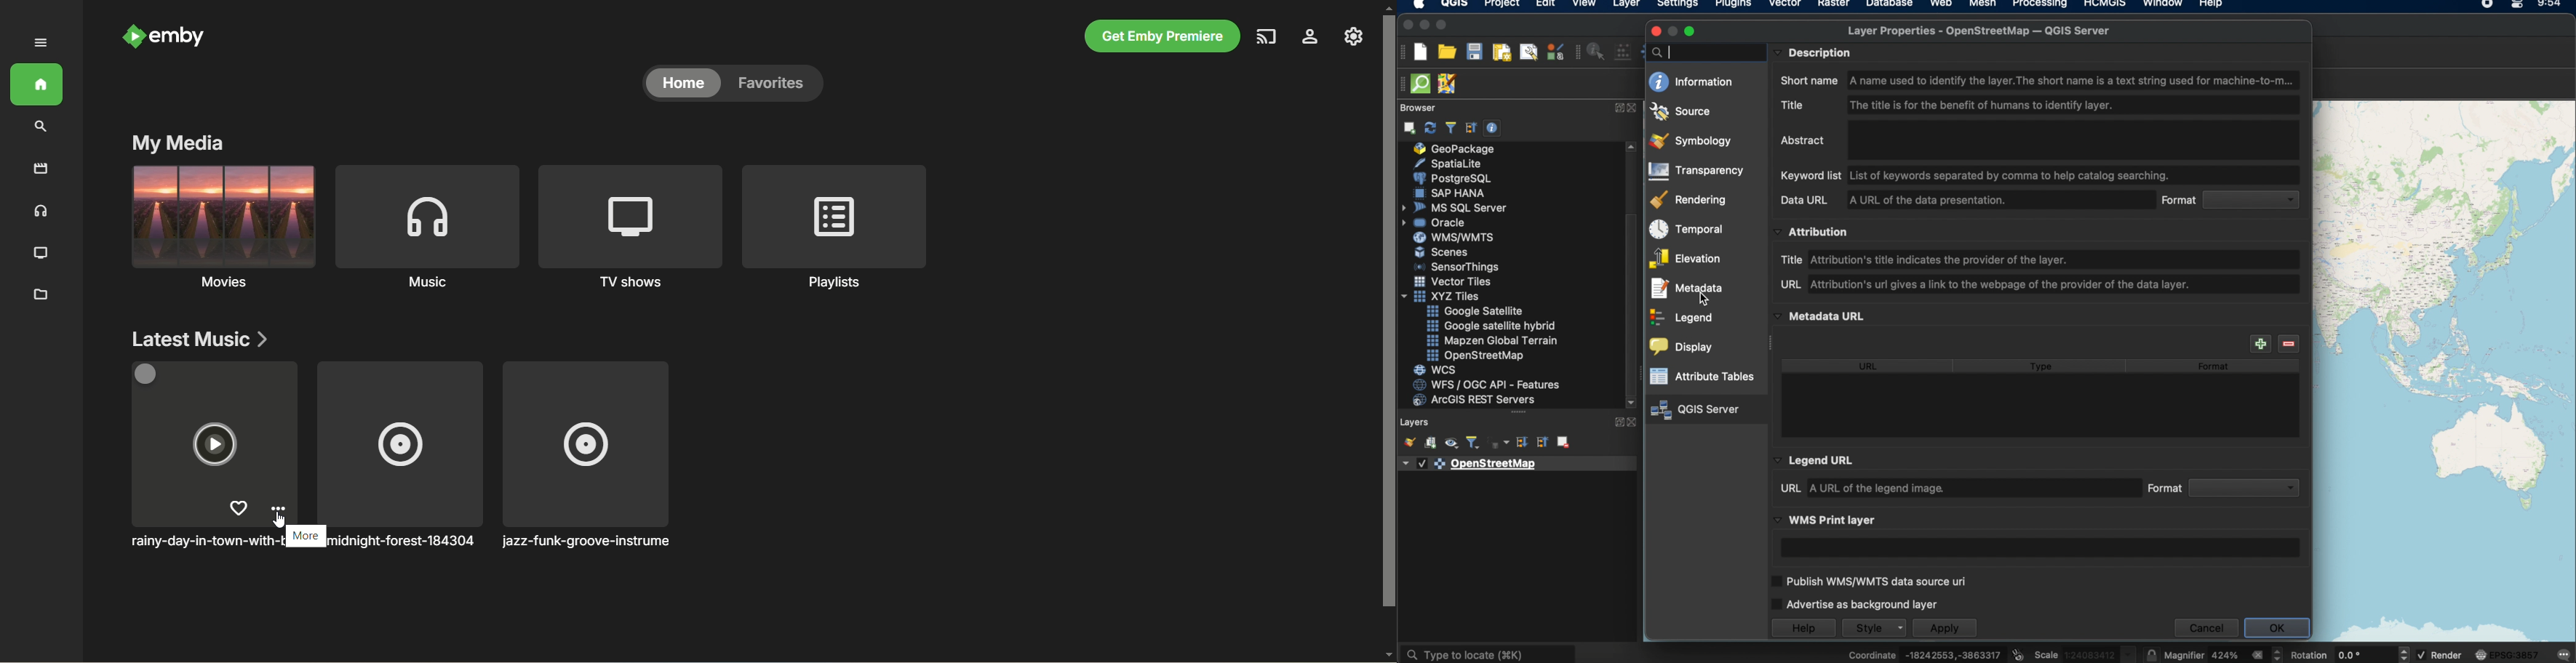 The image size is (2576, 672). Describe the element at coordinates (1439, 223) in the screenshot. I see `oracle` at that location.